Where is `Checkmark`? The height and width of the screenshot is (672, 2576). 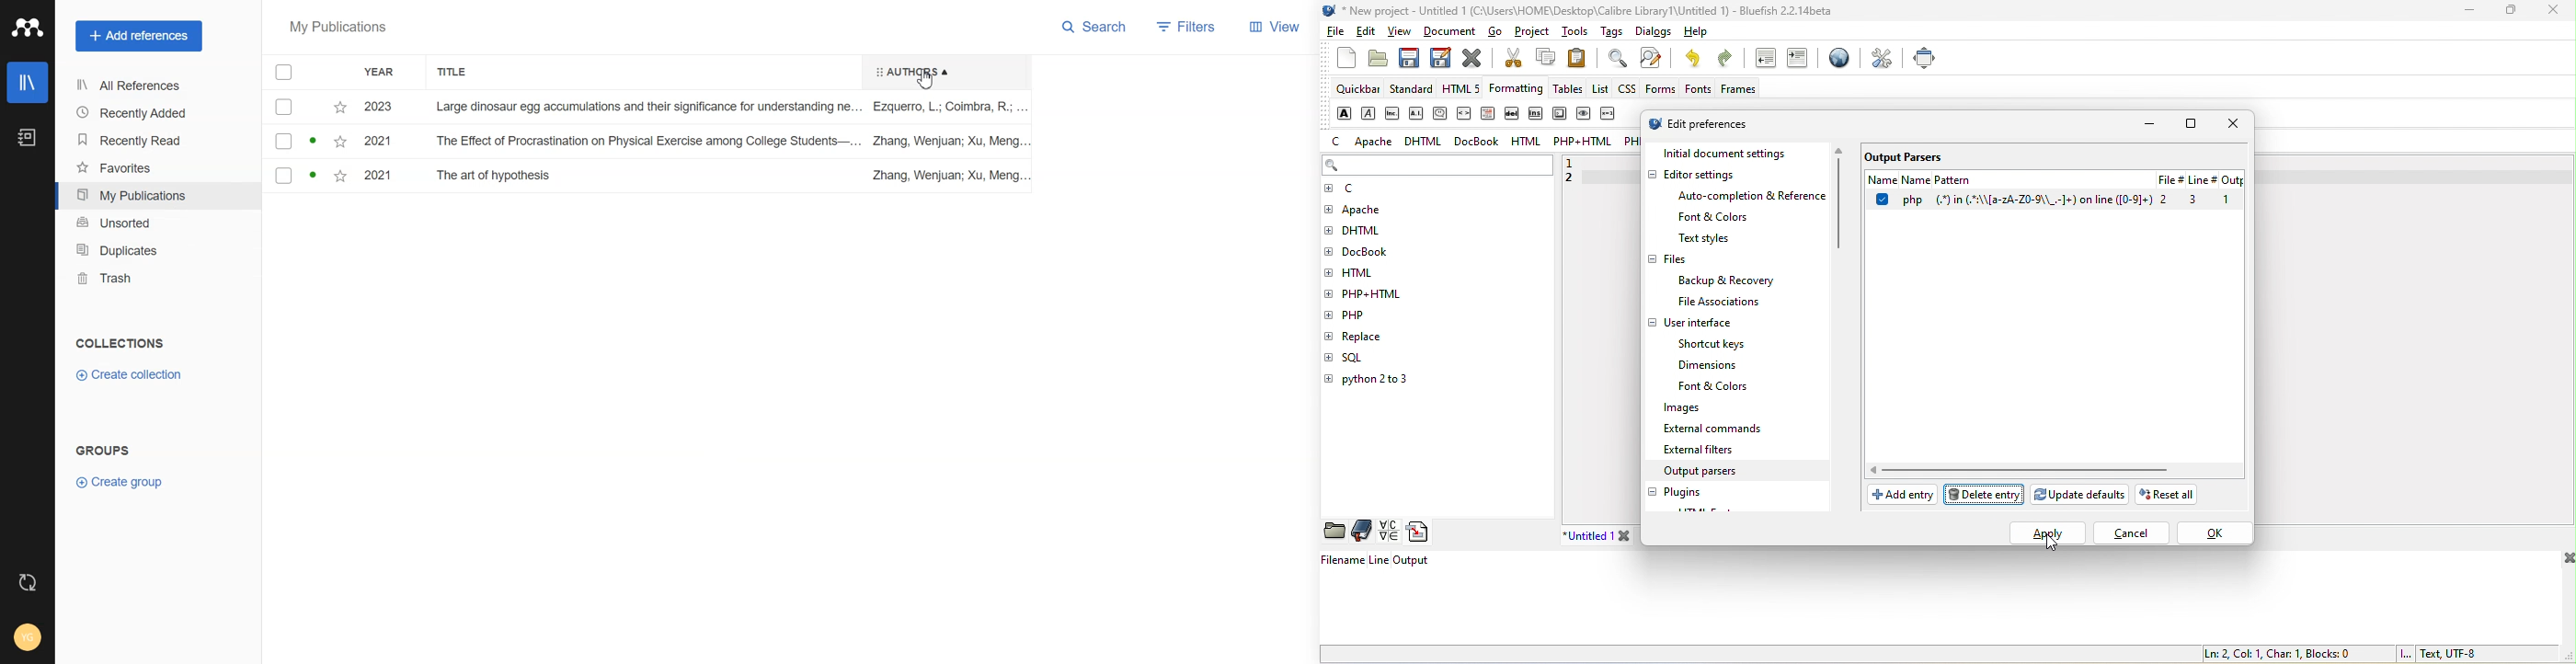 Checkmark is located at coordinates (283, 175).